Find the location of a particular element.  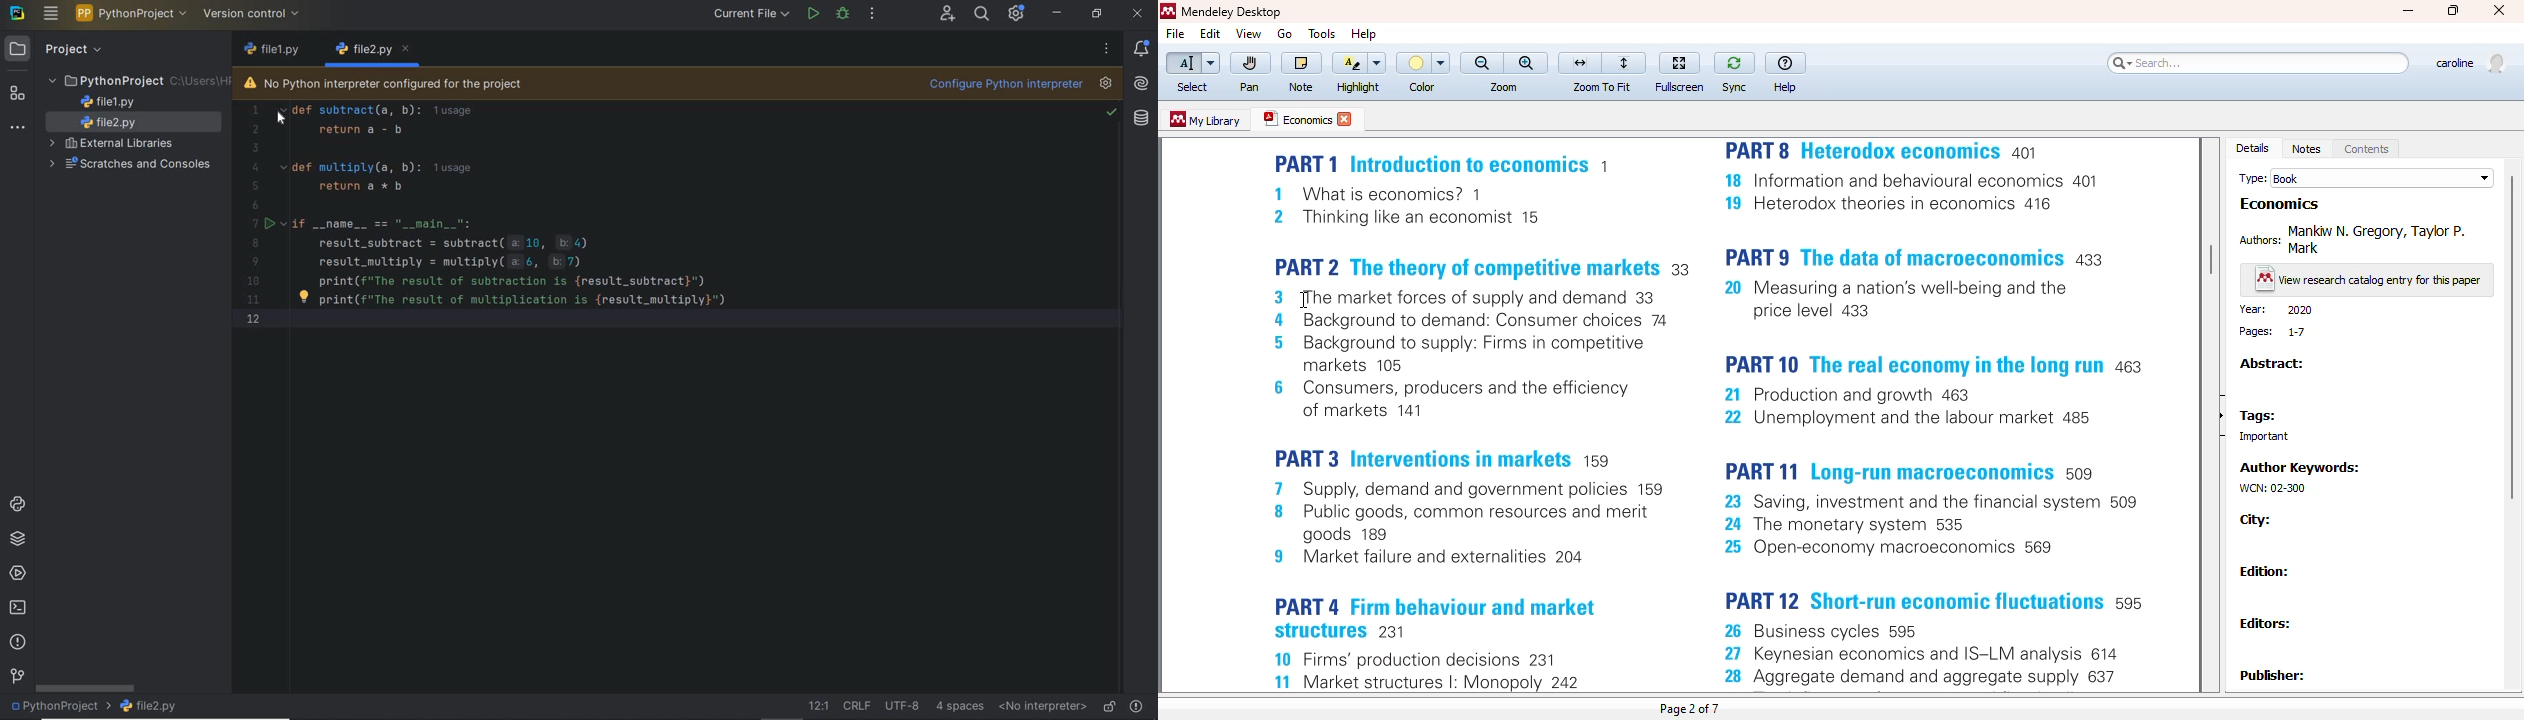

Select is located at coordinates (1193, 88).